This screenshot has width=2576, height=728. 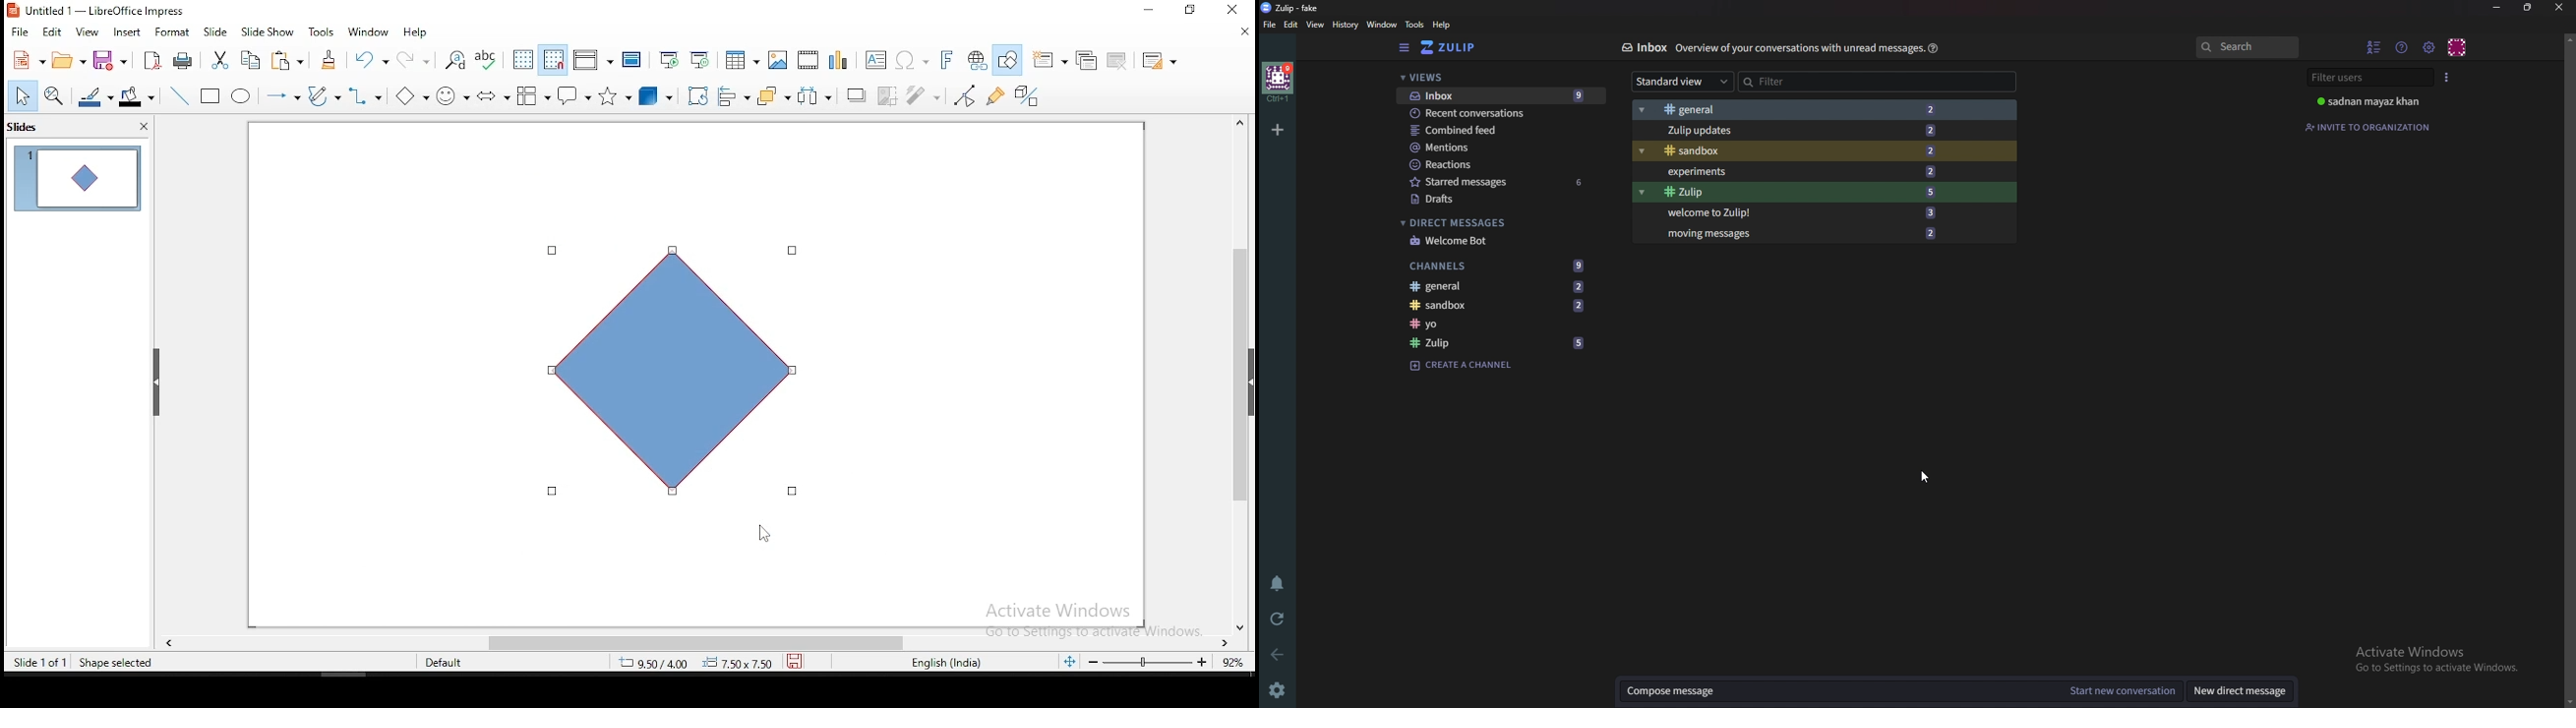 I want to click on export as pdf, so click(x=154, y=60).